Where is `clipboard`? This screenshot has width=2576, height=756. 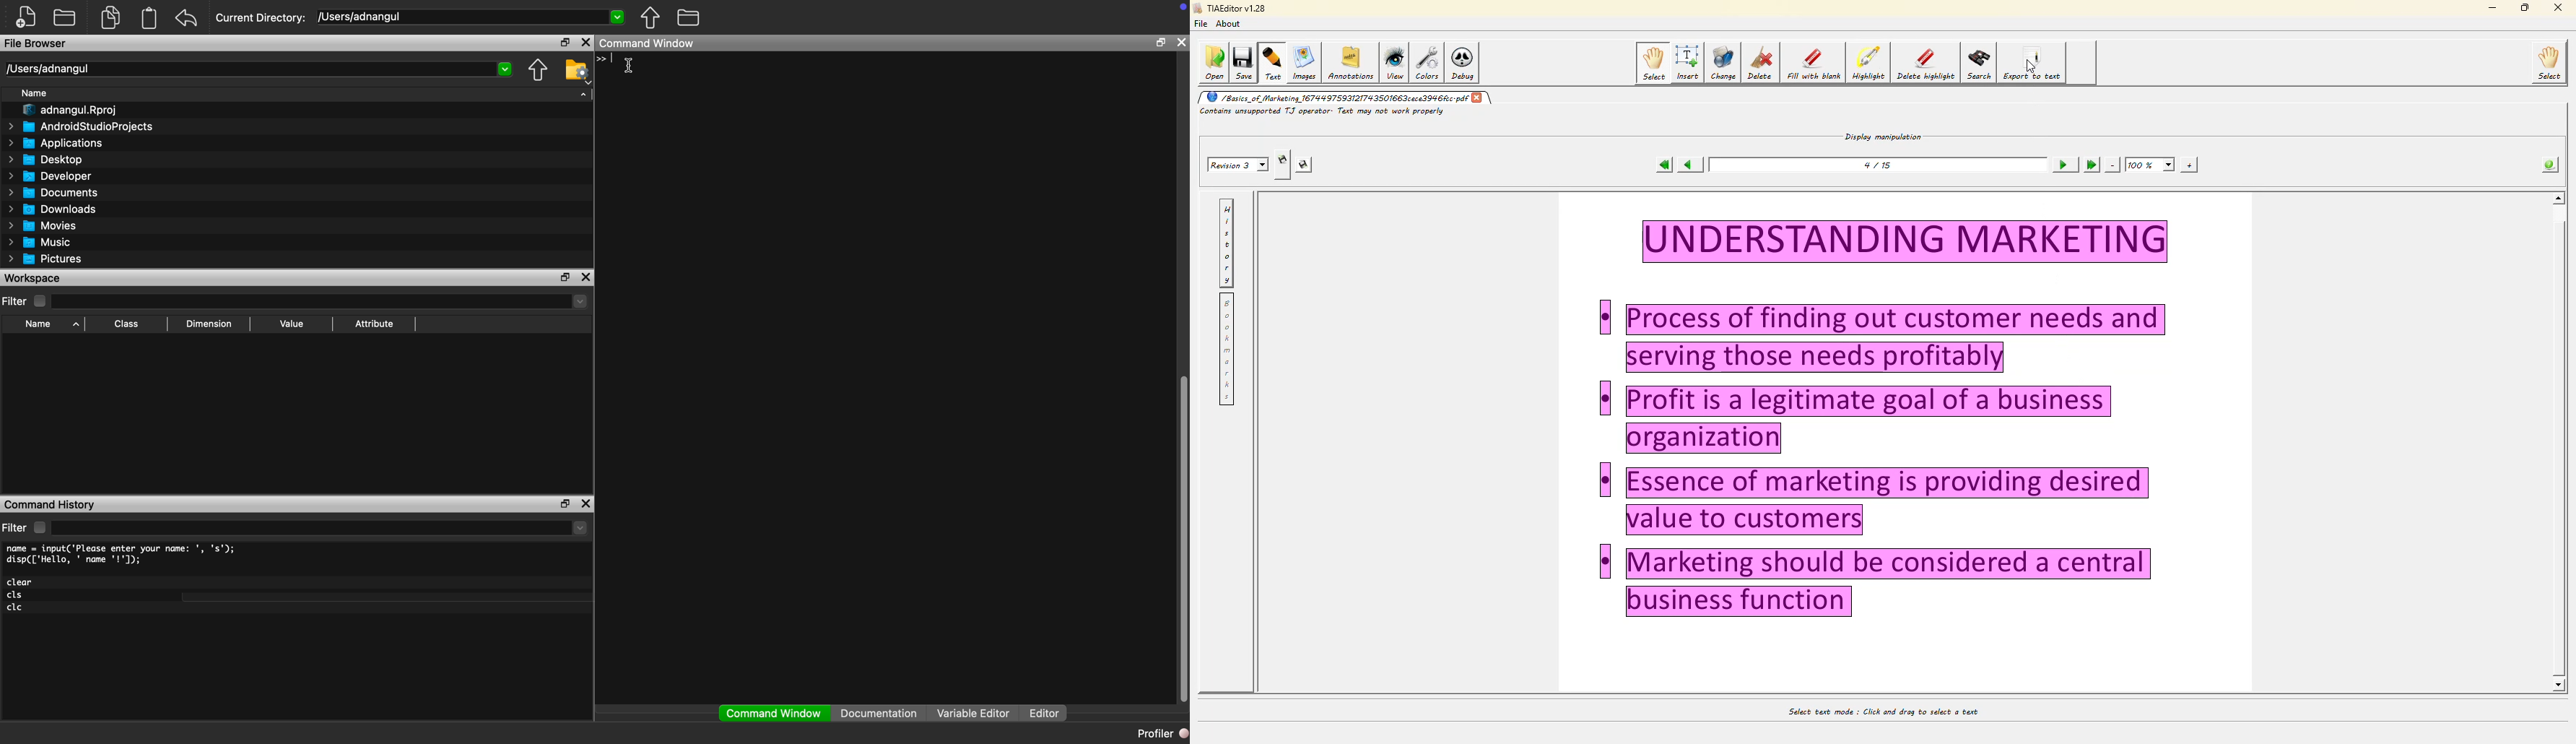
clipboard is located at coordinates (149, 18).